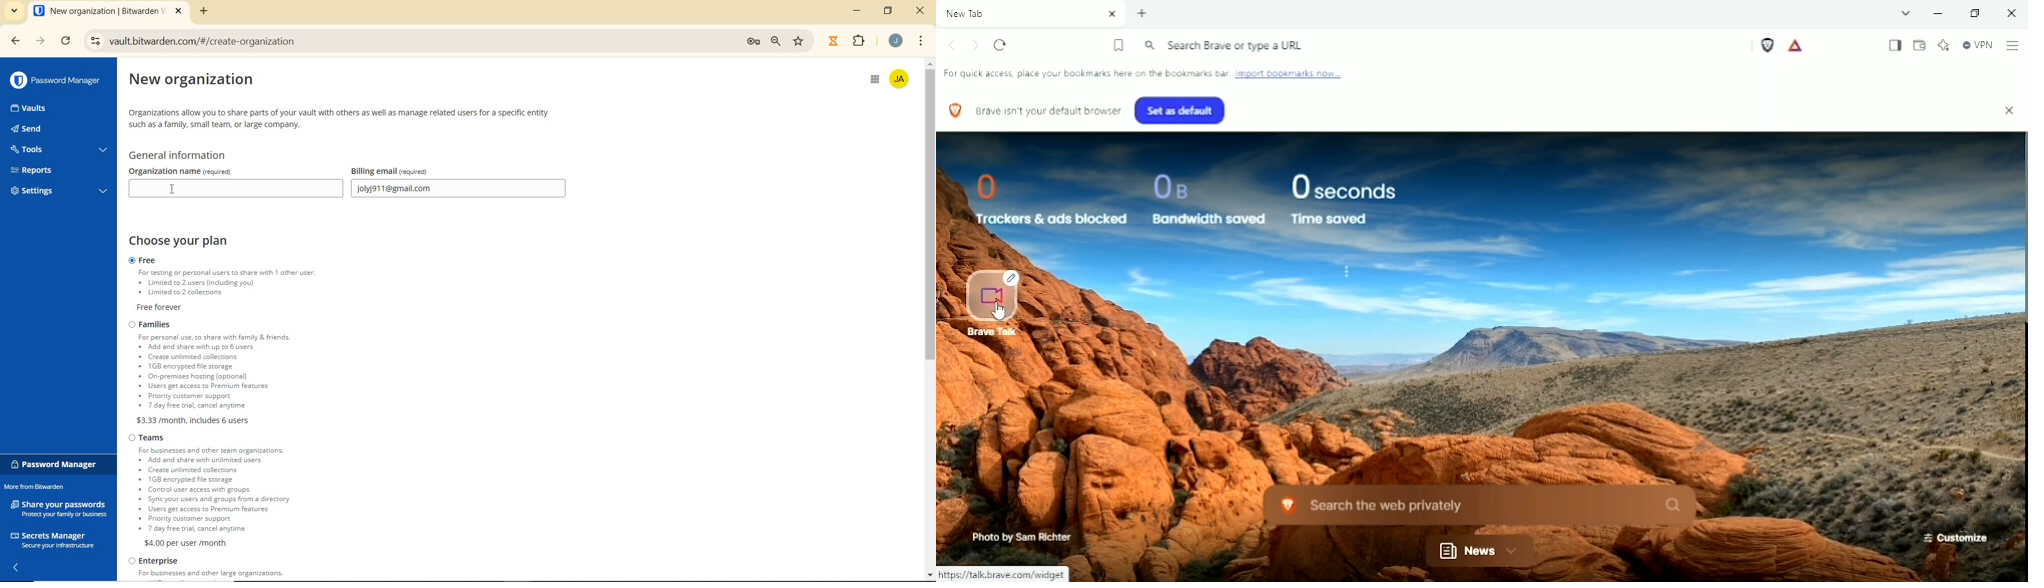 Image resolution: width=2044 pixels, height=588 pixels. What do you see at coordinates (931, 318) in the screenshot?
I see `scrollbar` at bounding box center [931, 318].